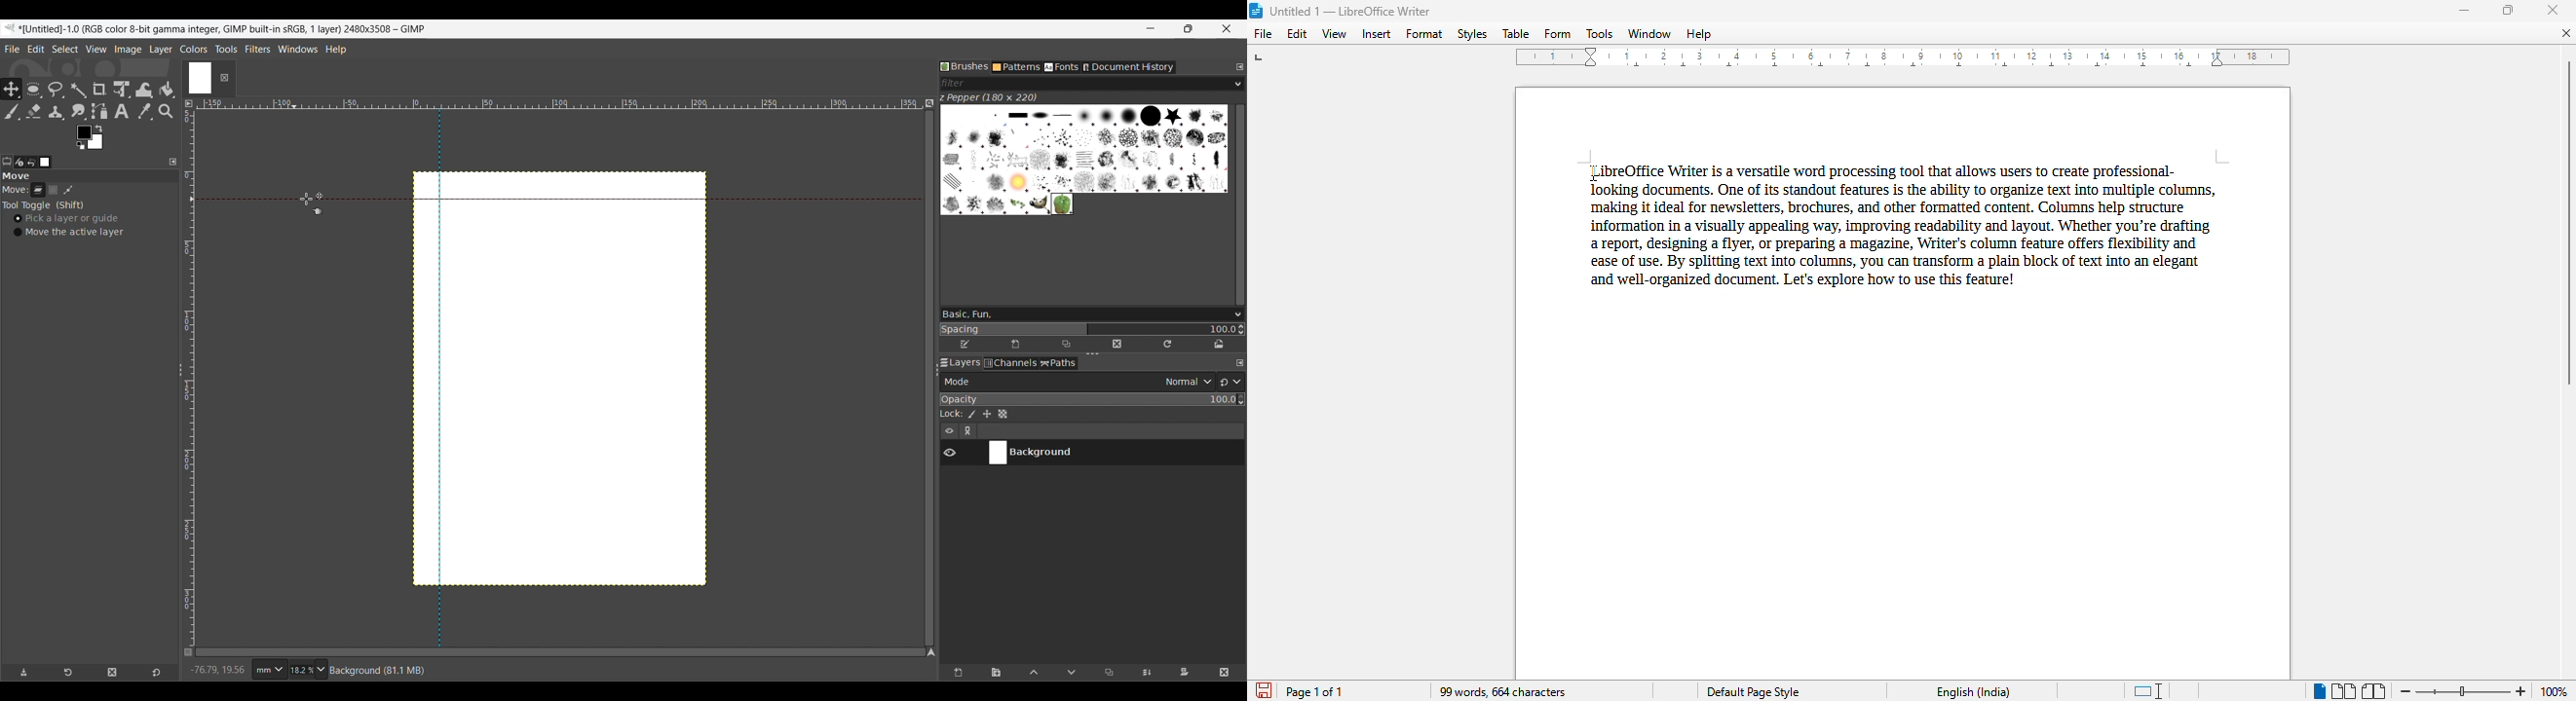 Image resolution: width=2576 pixels, height=728 pixels. Describe the element at coordinates (226, 49) in the screenshot. I see `Tools menu` at that location.